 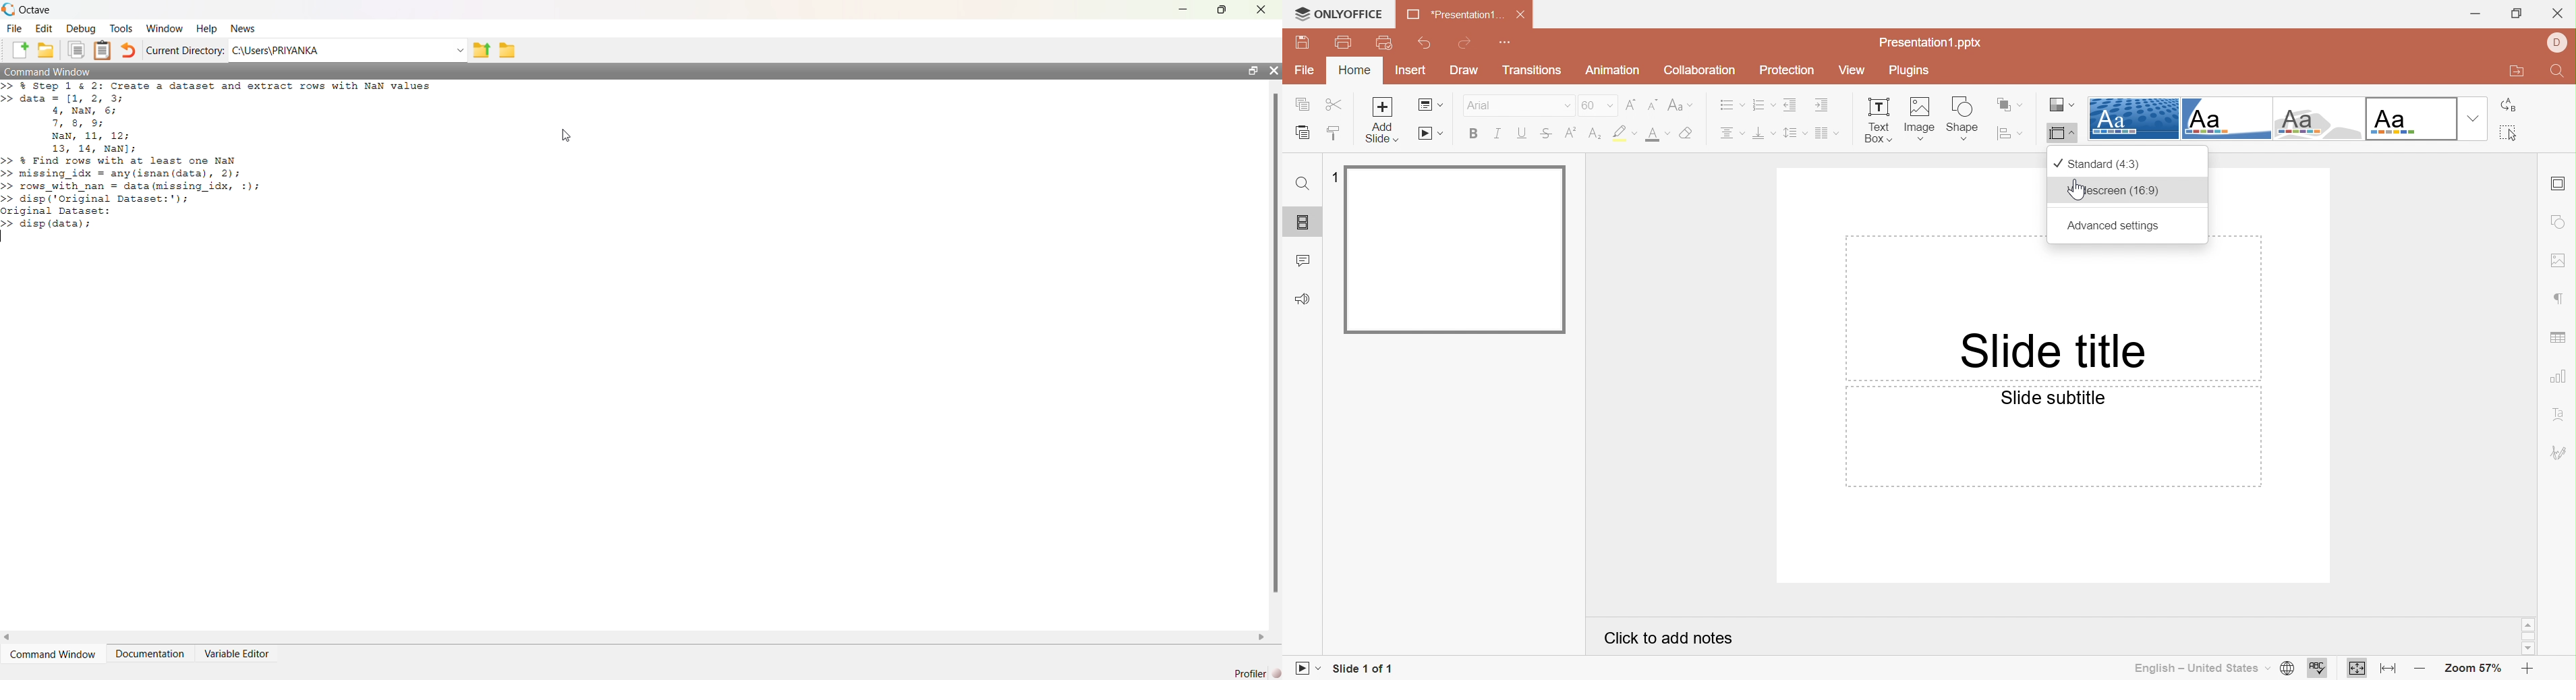 What do you see at coordinates (1731, 133) in the screenshot?
I see `Horizontal align` at bounding box center [1731, 133].